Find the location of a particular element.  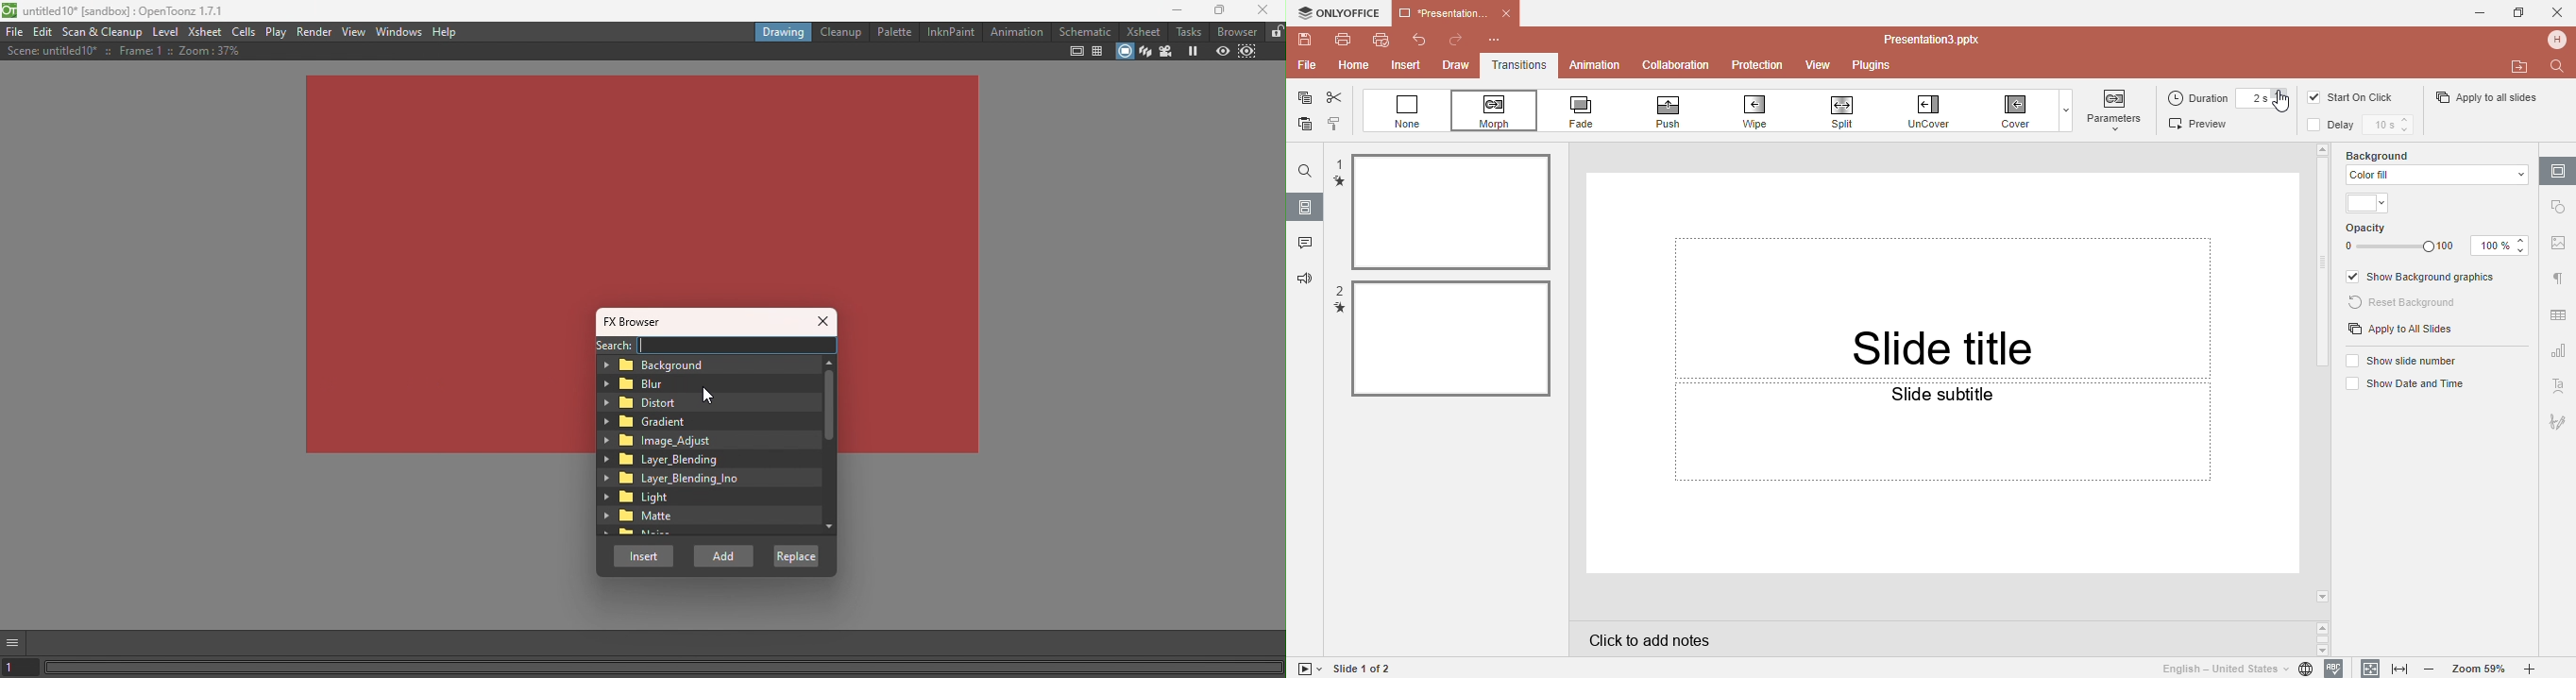

Animation is located at coordinates (1594, 64).